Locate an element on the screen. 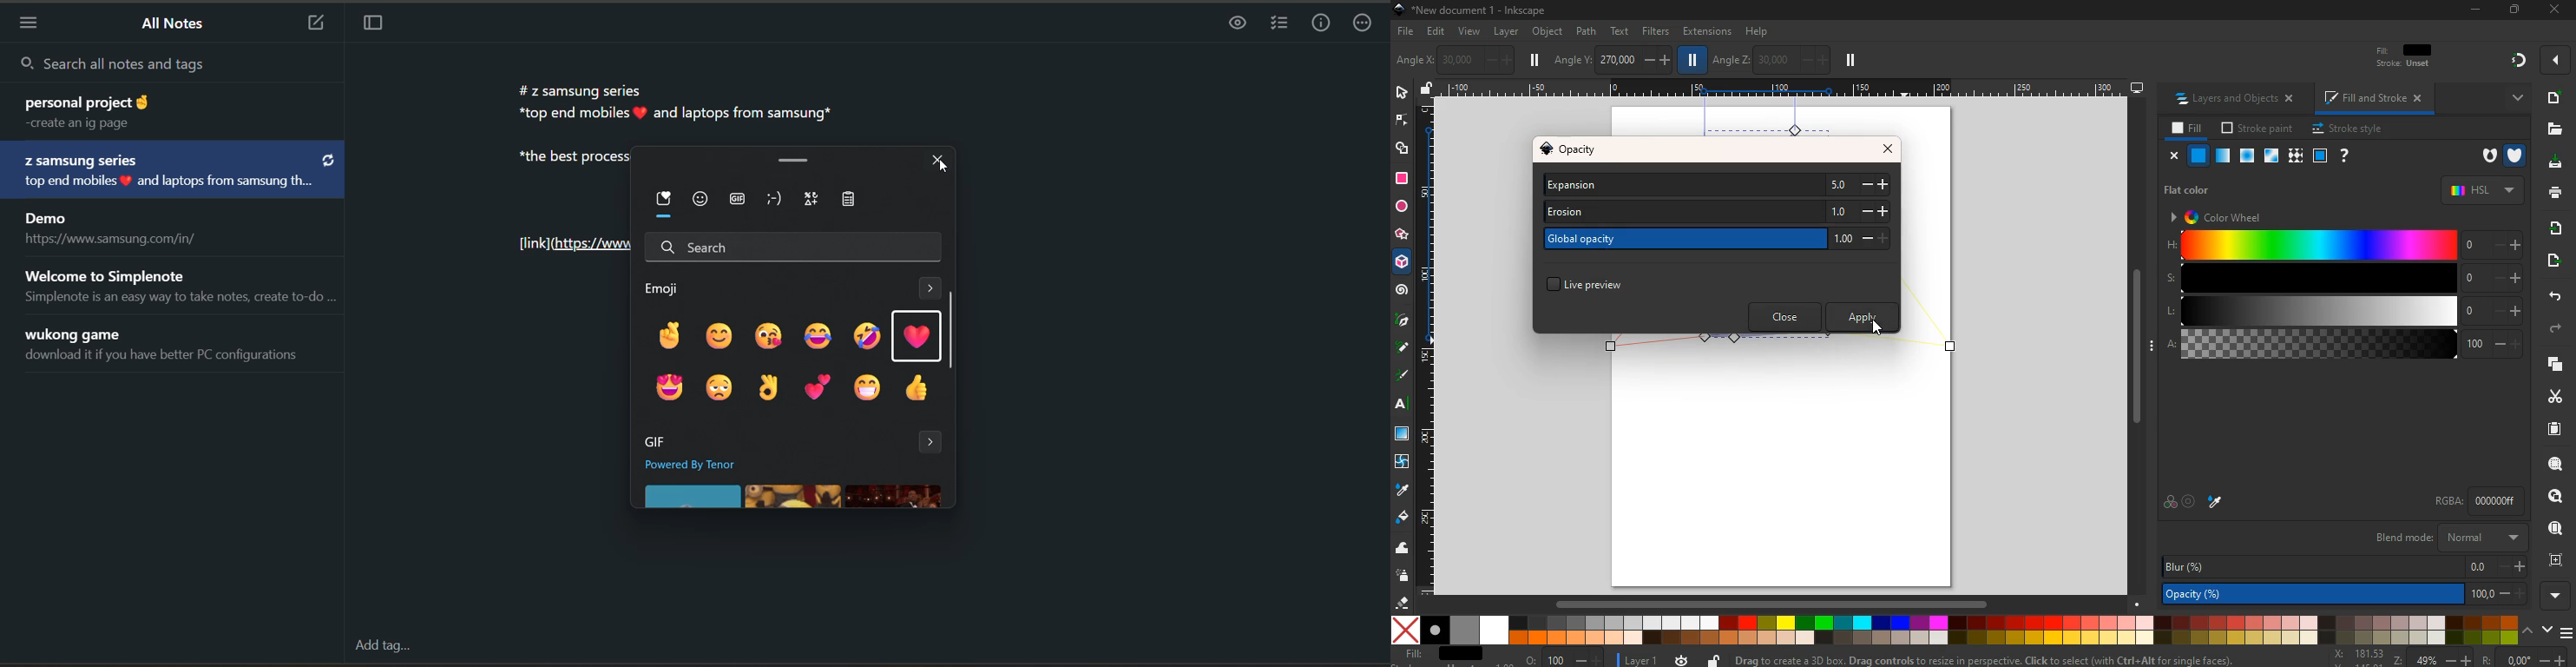  stroke paint is located at coordinates (2254, 129).